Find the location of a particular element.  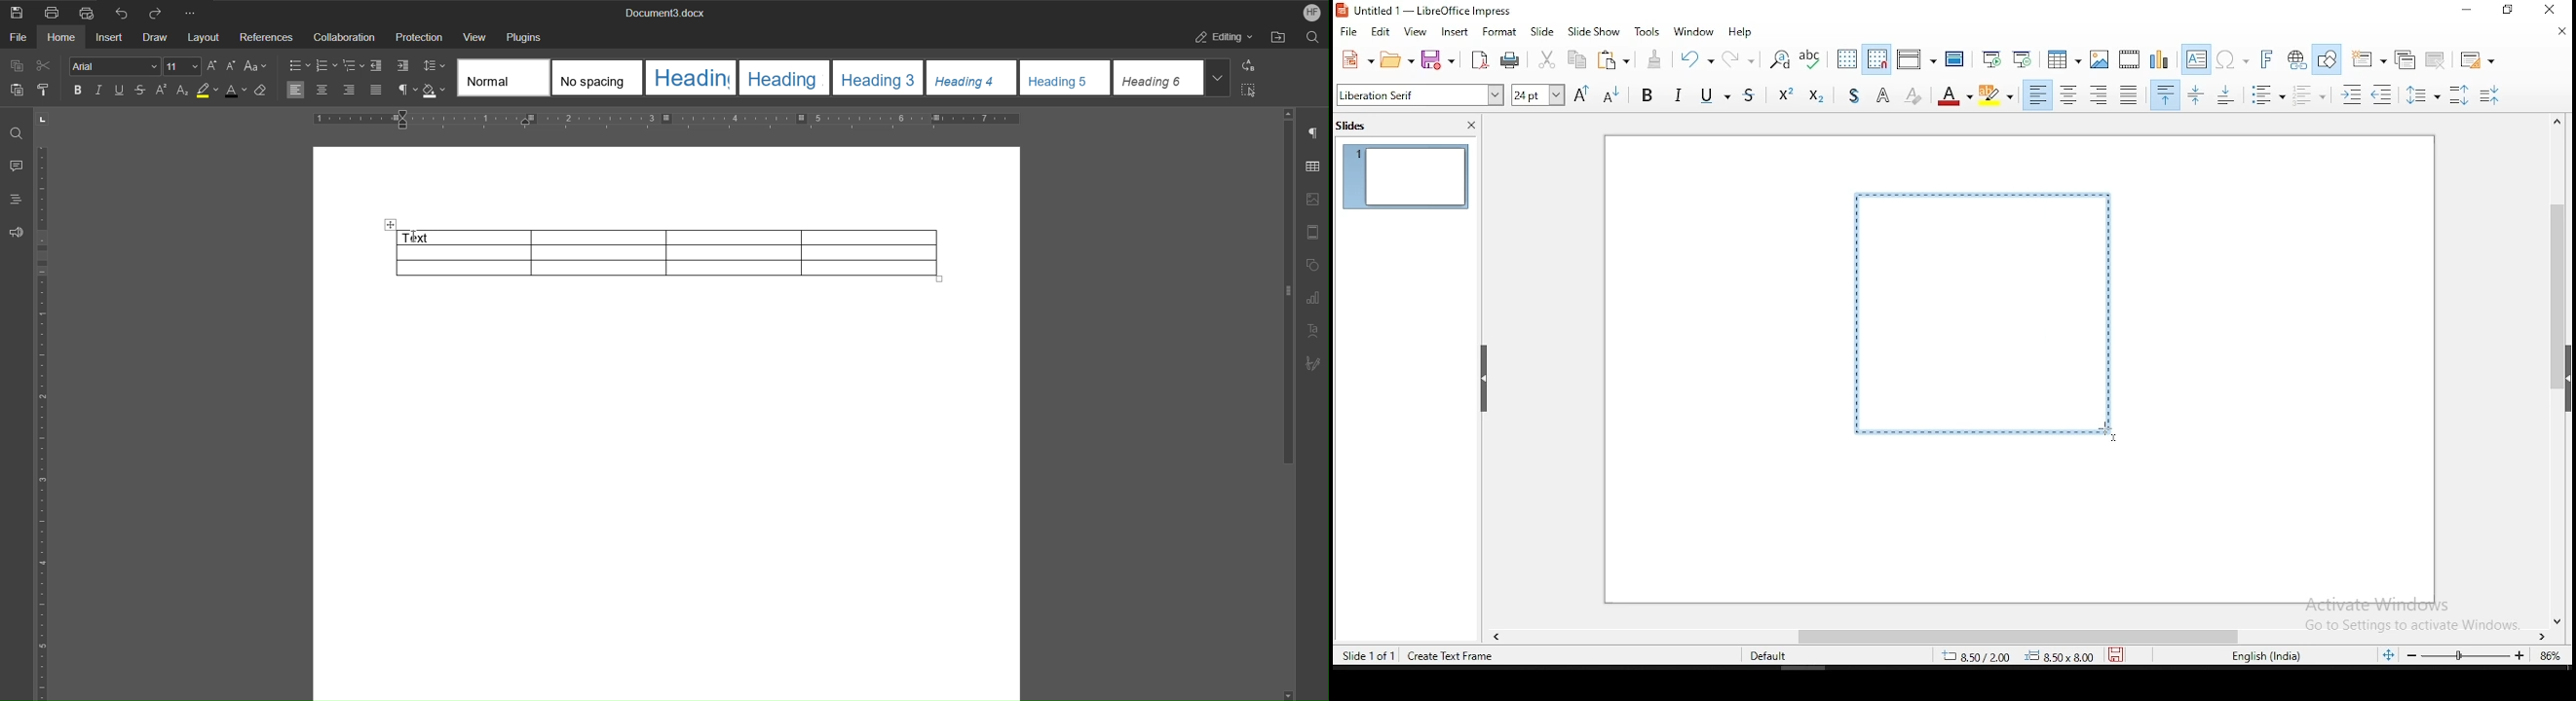

default is located at coordinates (1765, 656).